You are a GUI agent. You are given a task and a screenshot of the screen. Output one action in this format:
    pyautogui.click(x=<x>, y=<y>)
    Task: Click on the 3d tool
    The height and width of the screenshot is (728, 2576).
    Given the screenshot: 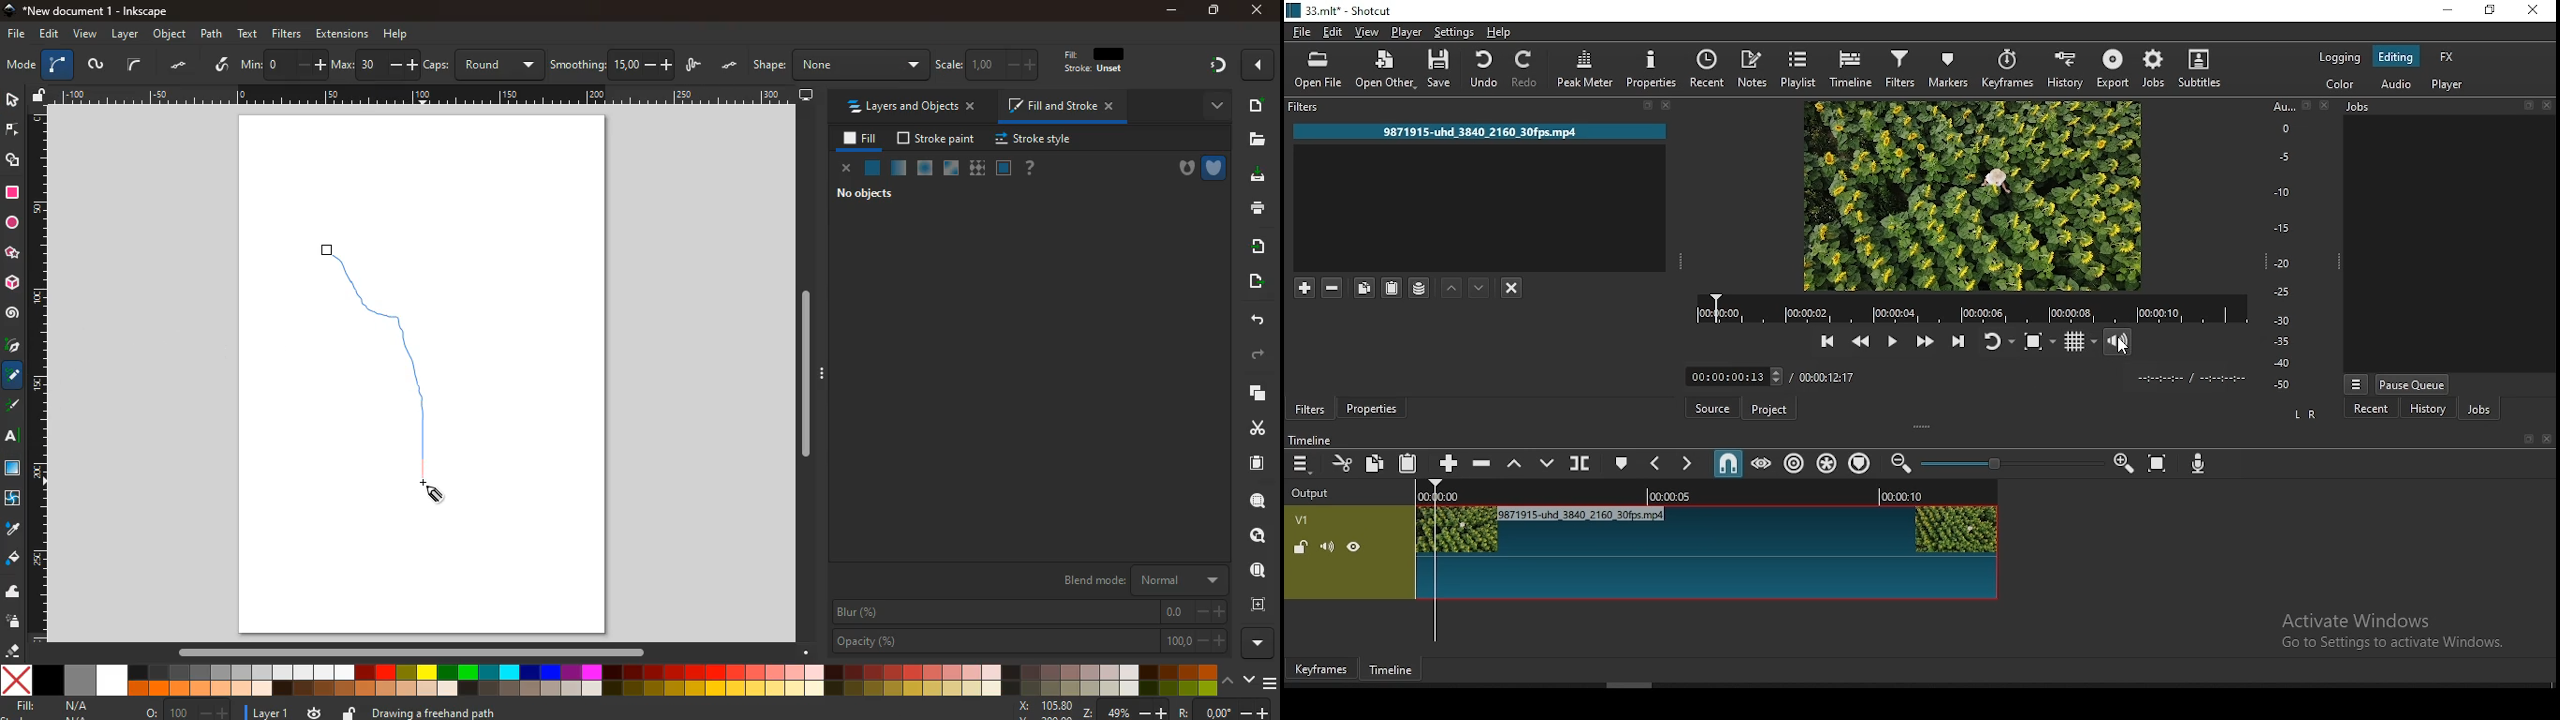 What is the action you would take?
    pyautogui.click(x=14, y=283)
    